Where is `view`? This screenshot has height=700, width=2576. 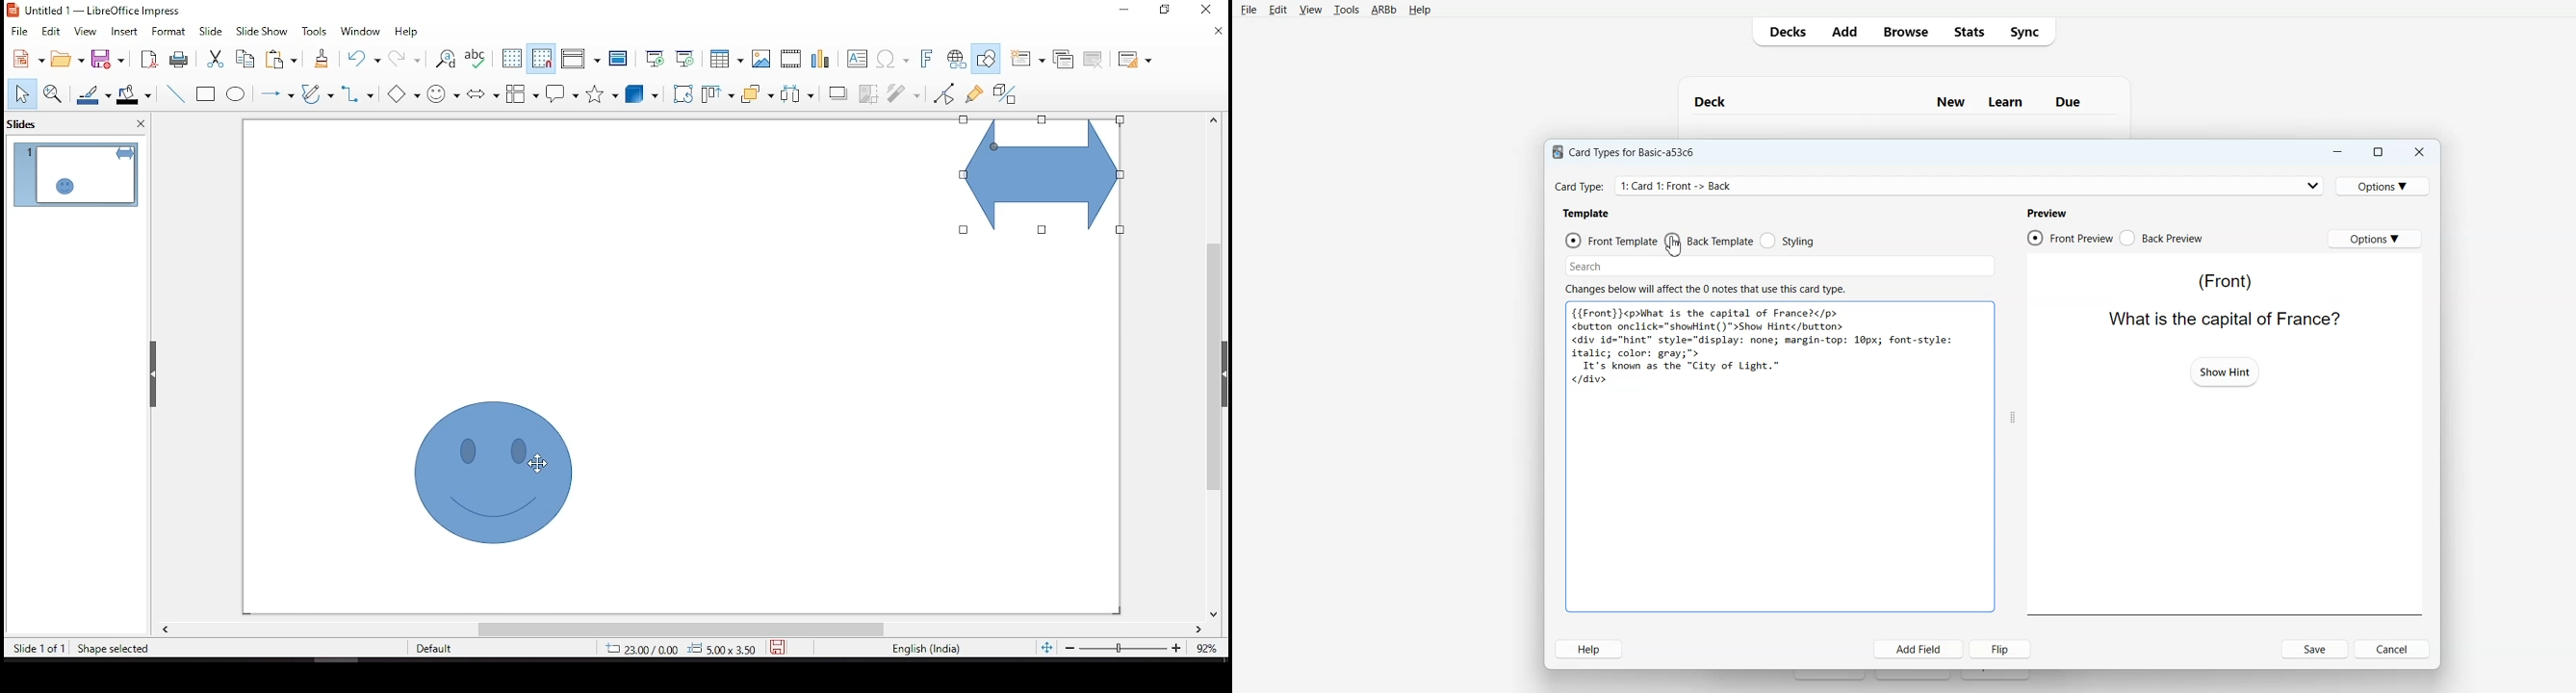
view is located at coordinates (87, 32).